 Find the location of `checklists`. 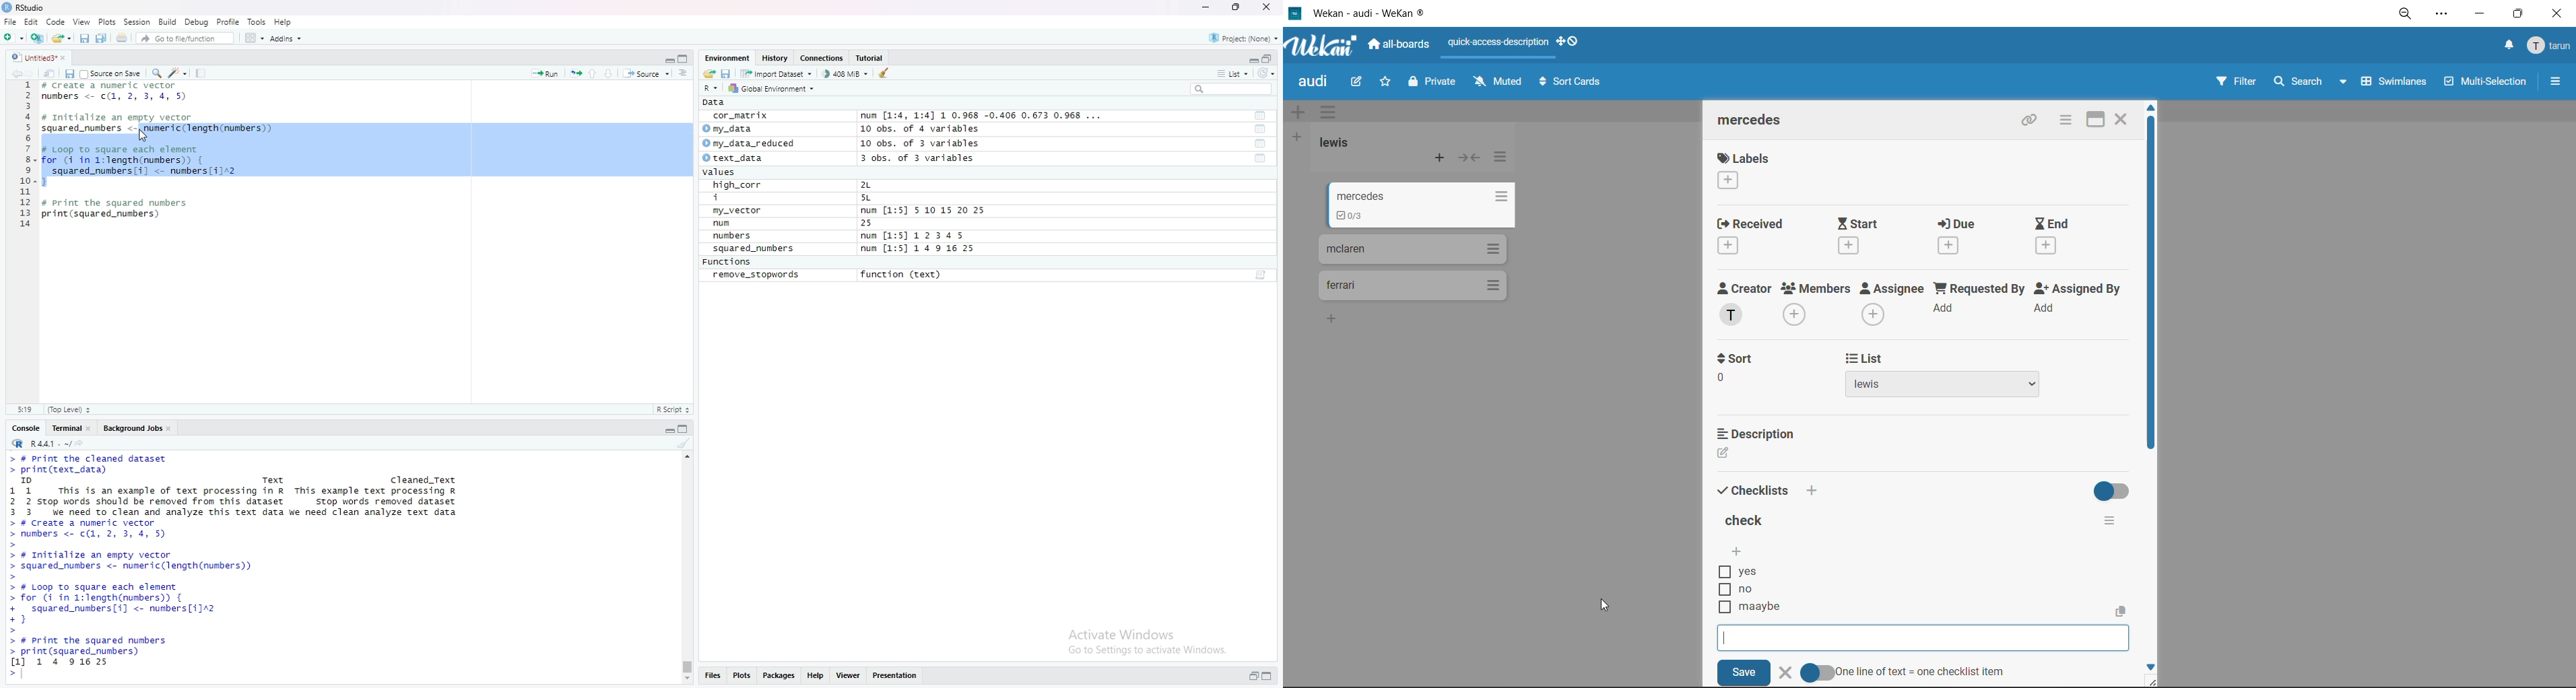

checklists is located at coordinates (1770, 493).